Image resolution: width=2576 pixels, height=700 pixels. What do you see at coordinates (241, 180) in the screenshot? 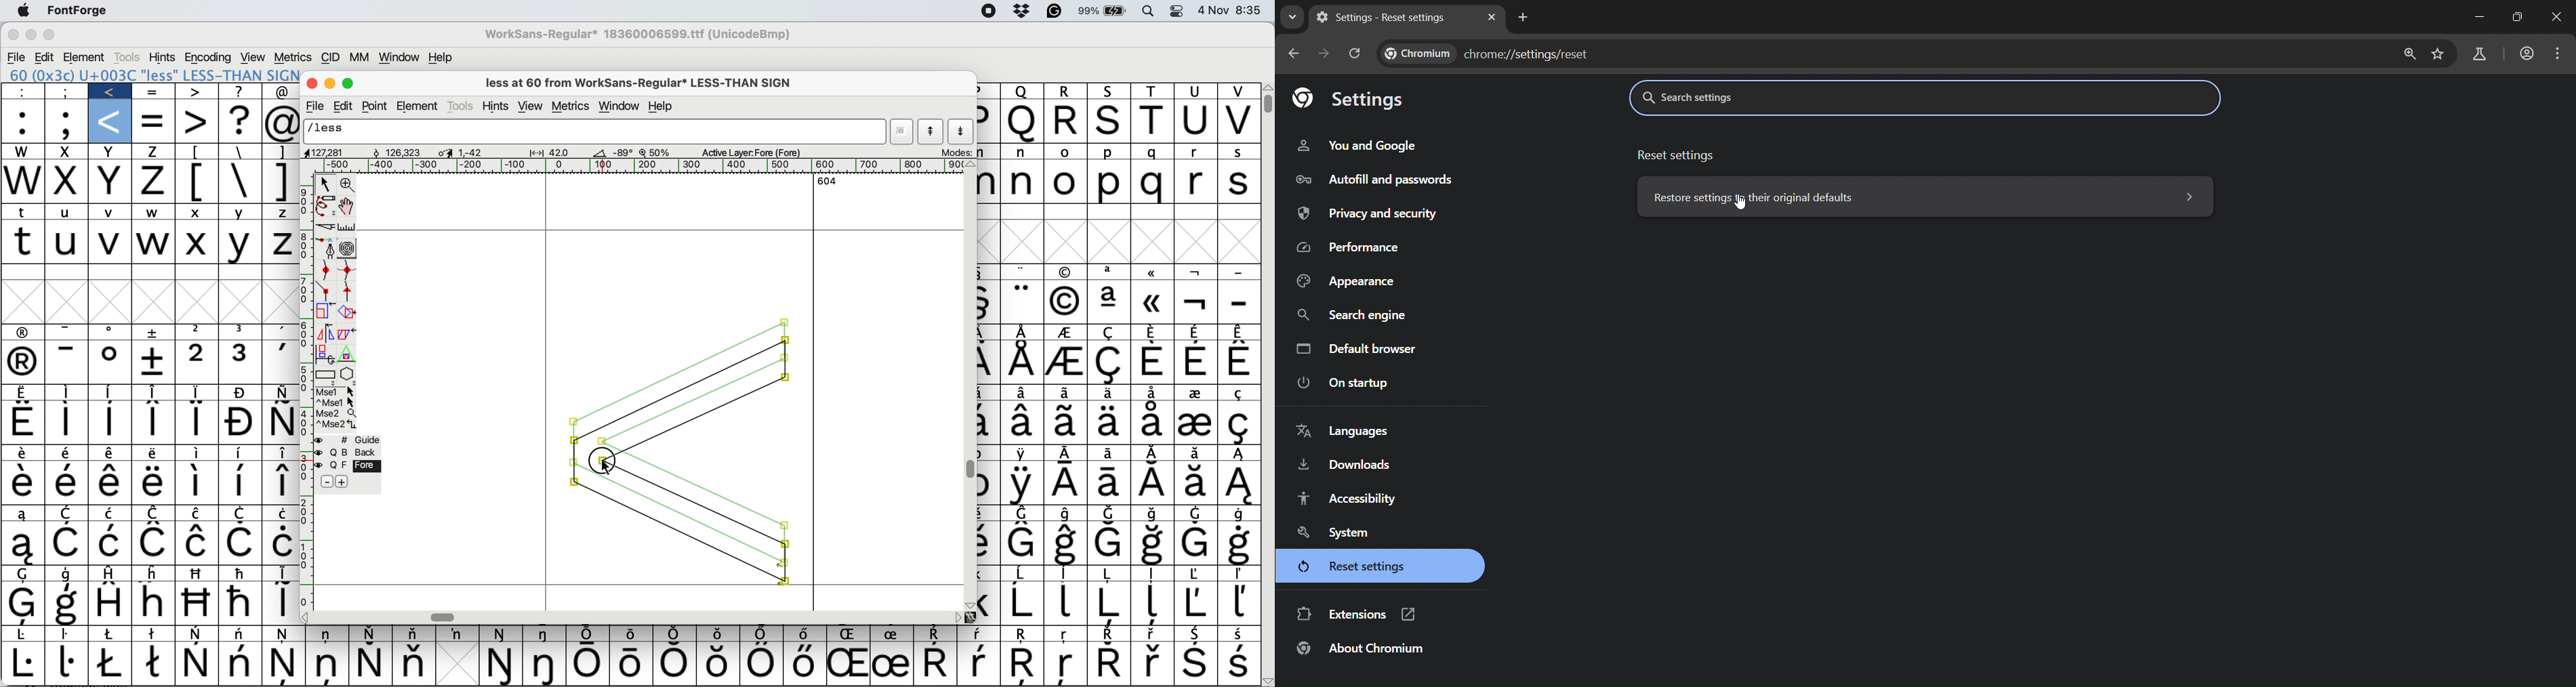
I see `\` at bounding box center [241, 180].